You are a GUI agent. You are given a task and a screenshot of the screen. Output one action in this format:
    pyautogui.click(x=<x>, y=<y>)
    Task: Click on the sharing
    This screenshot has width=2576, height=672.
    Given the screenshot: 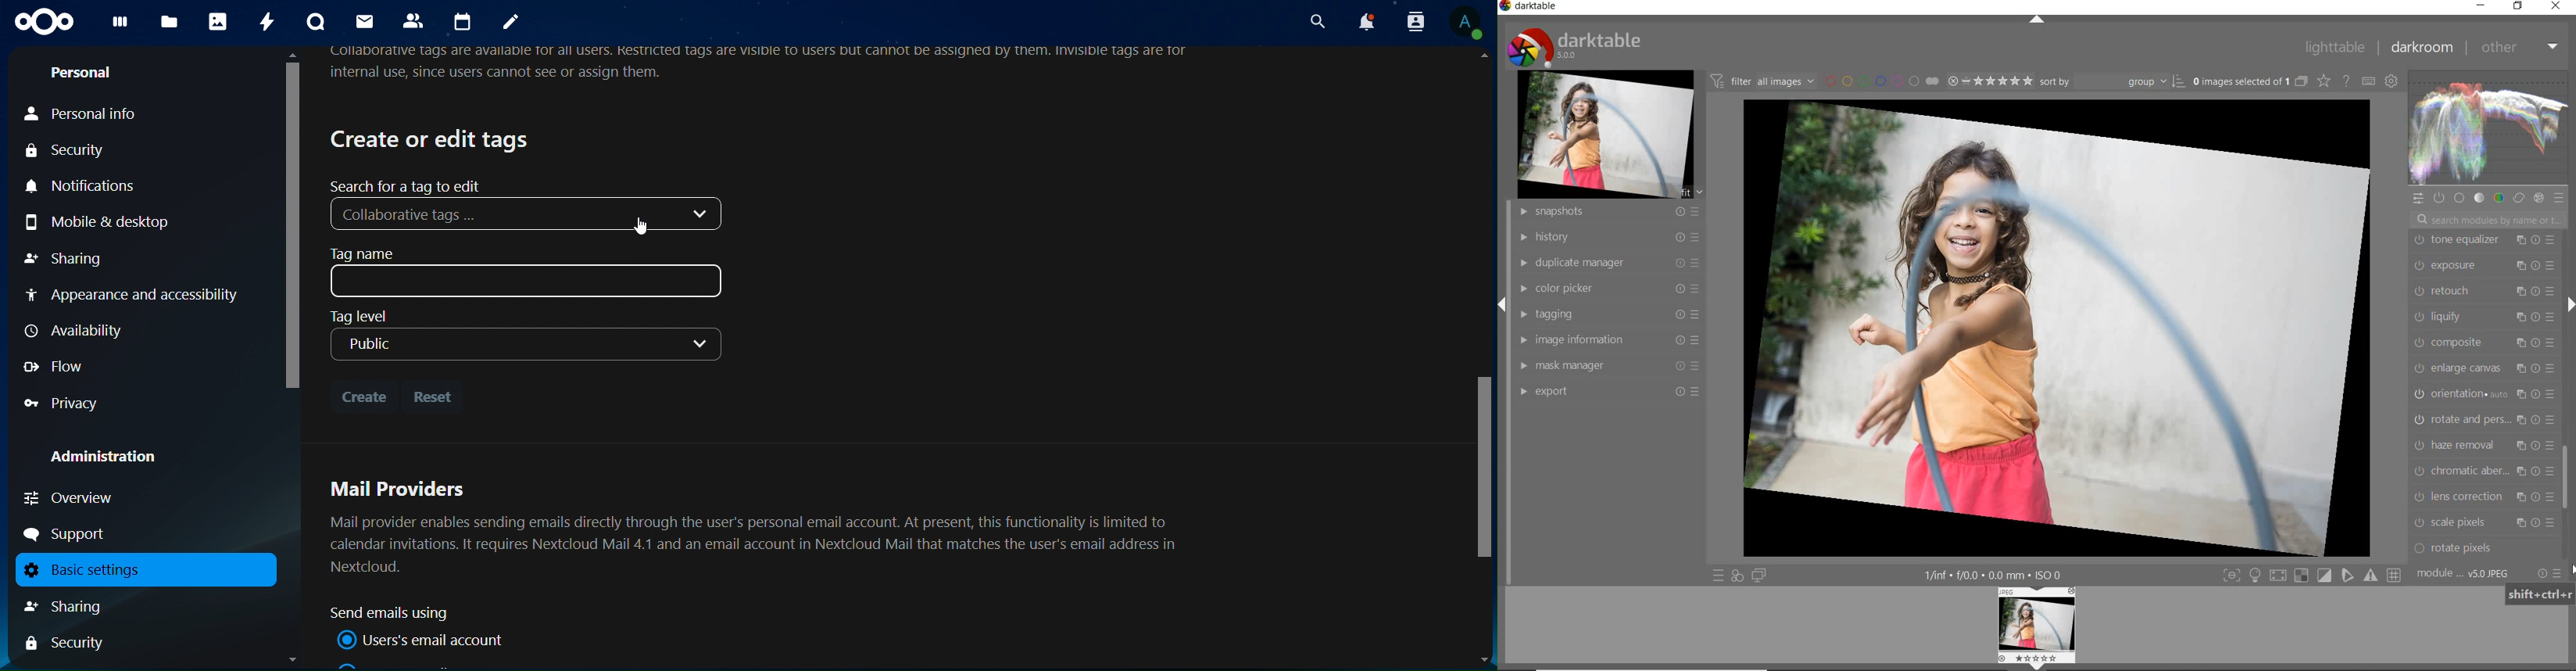 What is the action you would take?
    pyautogui.click(x=81, y=606)
    